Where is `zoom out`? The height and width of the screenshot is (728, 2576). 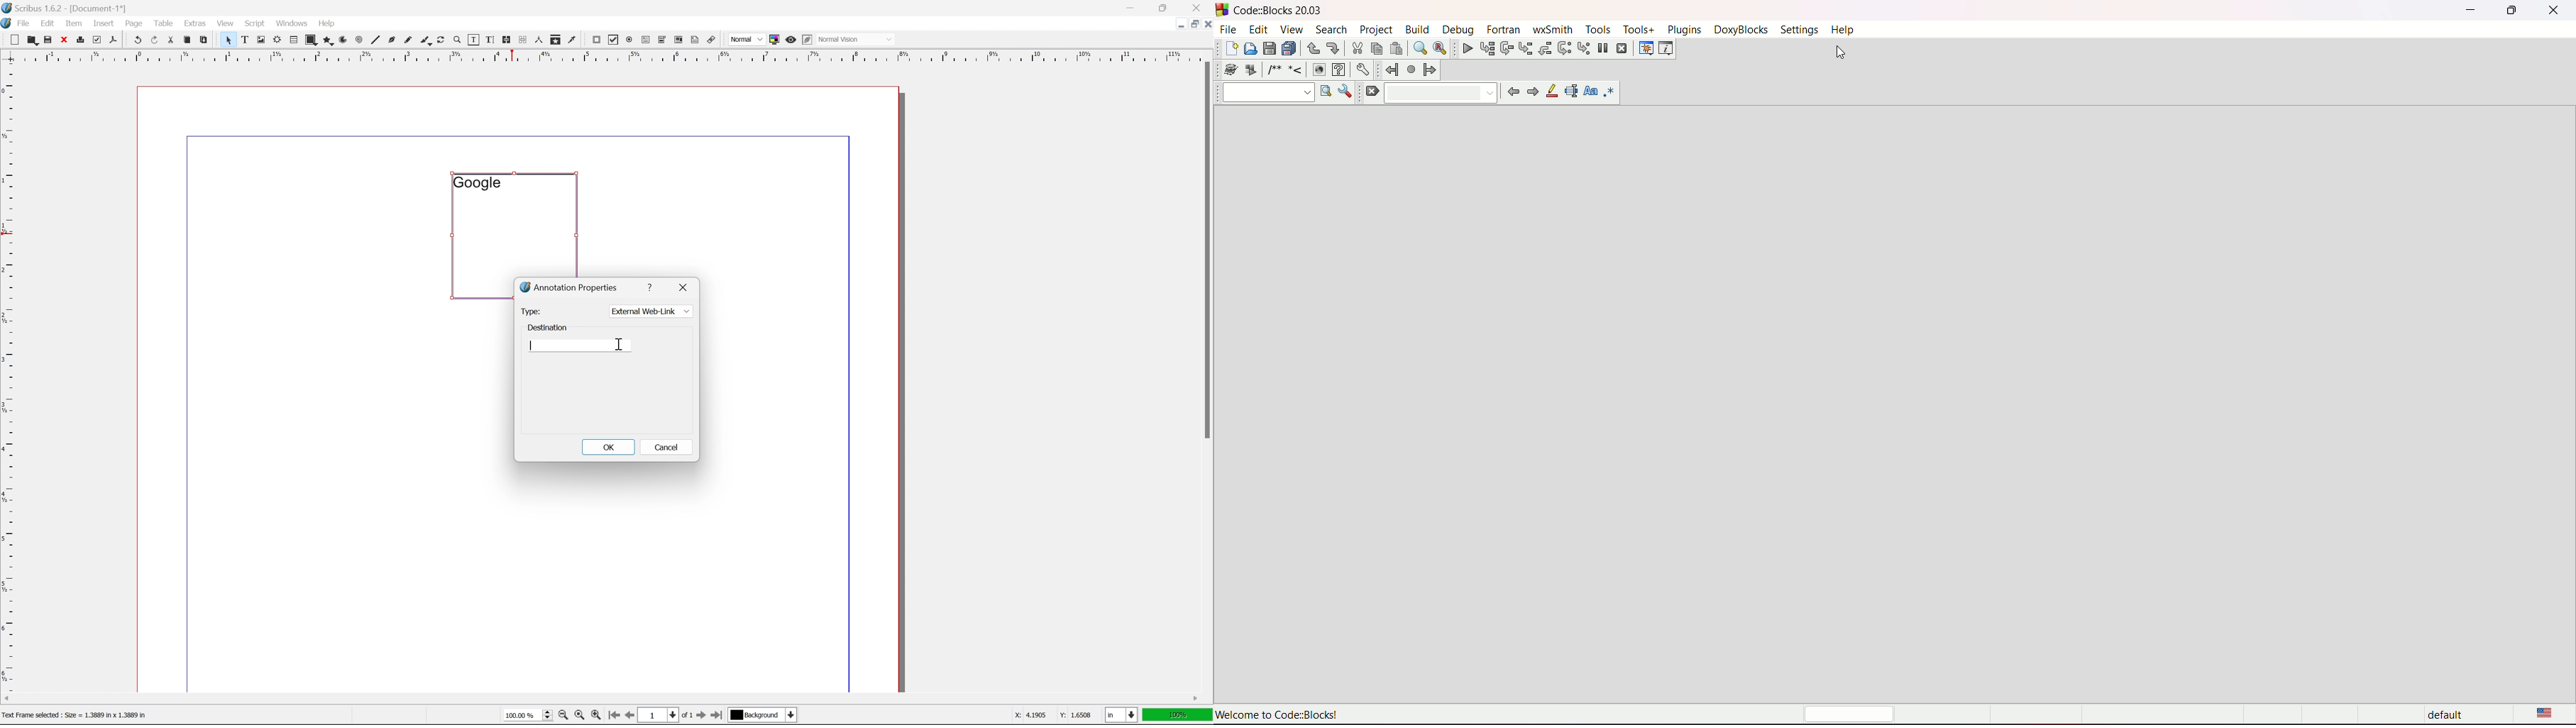
zoom out is located at coordinates (561, 716).